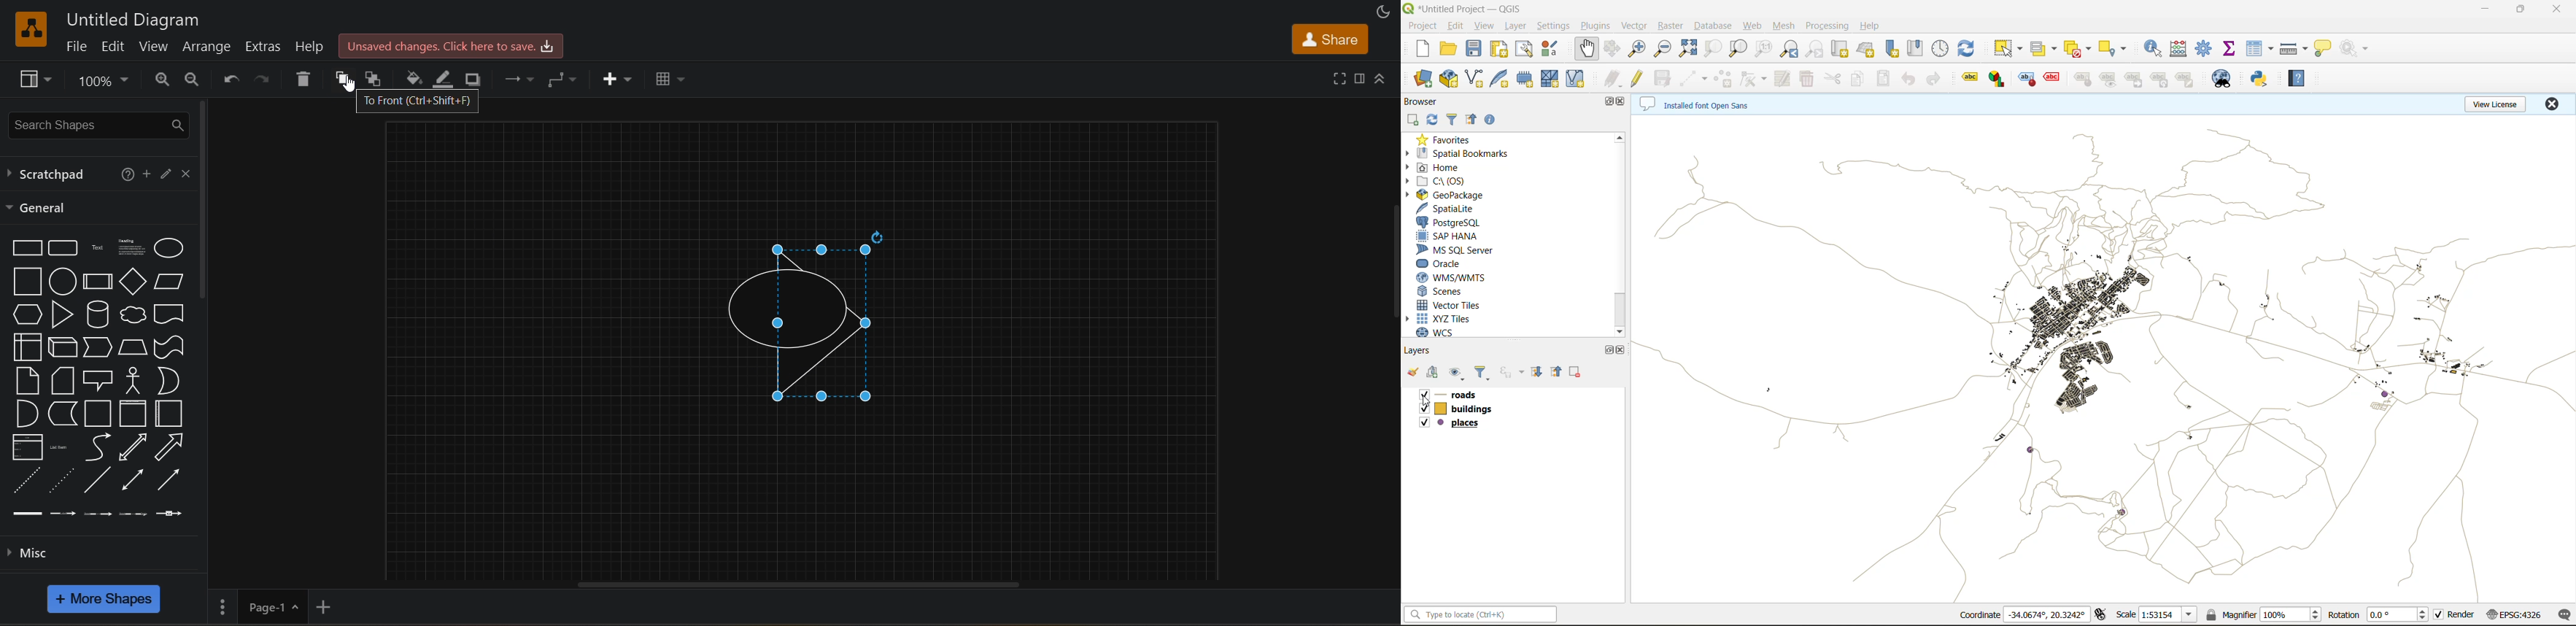 This screenshot has width=2576, height=644. I want to click on close, so click(2558, 11).